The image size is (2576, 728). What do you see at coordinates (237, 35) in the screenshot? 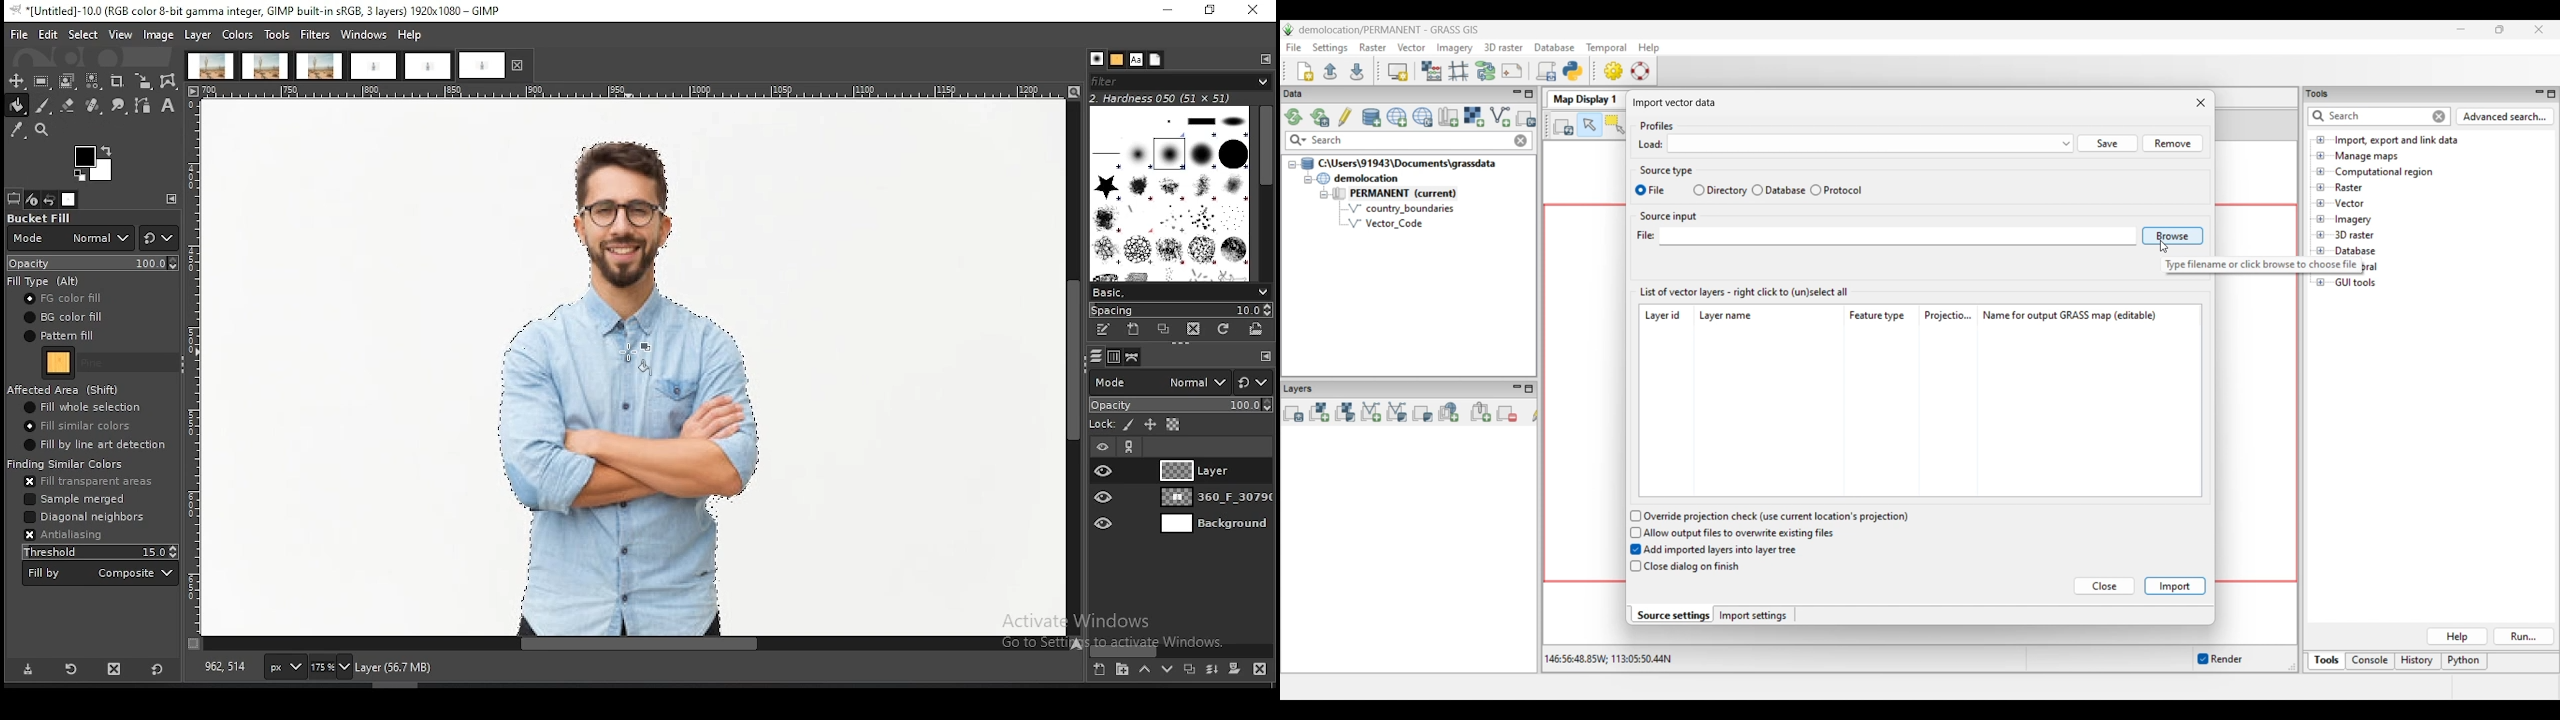
I see `colors` at bounding box center [237, 35].